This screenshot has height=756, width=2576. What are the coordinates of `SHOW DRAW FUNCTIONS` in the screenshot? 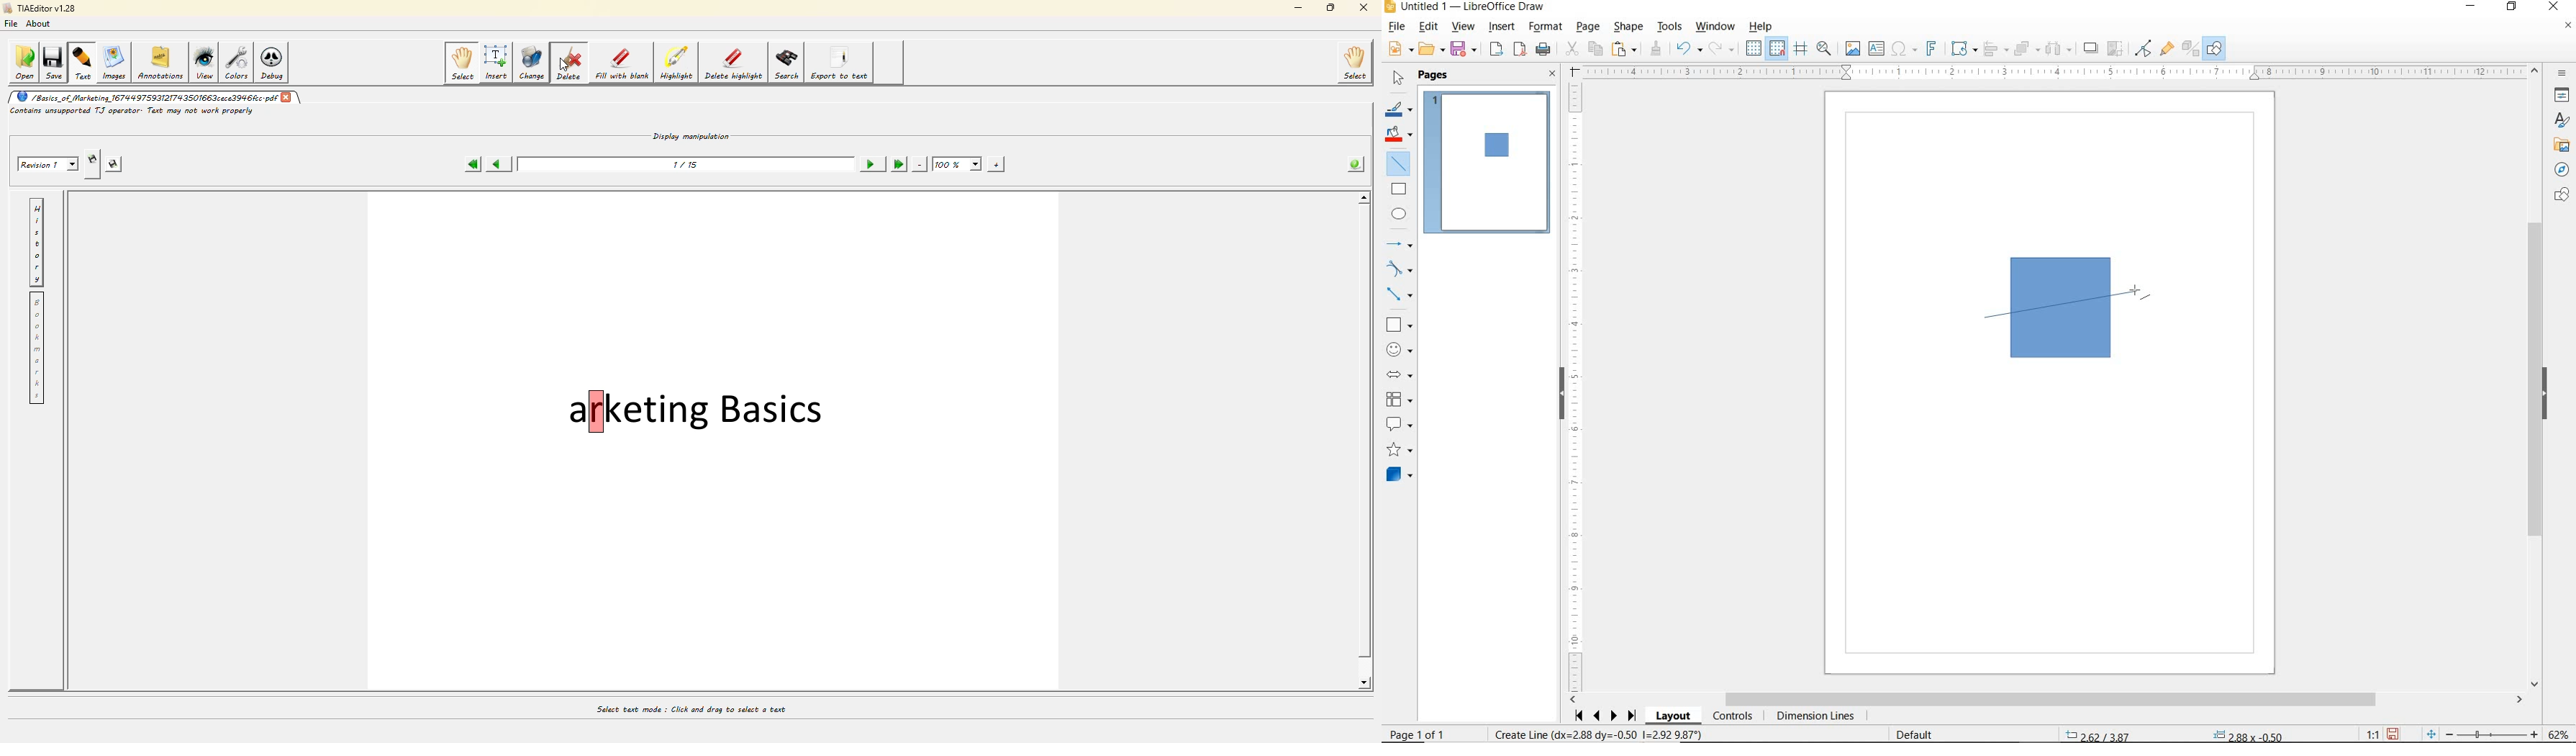 It's located at (2216, 49).